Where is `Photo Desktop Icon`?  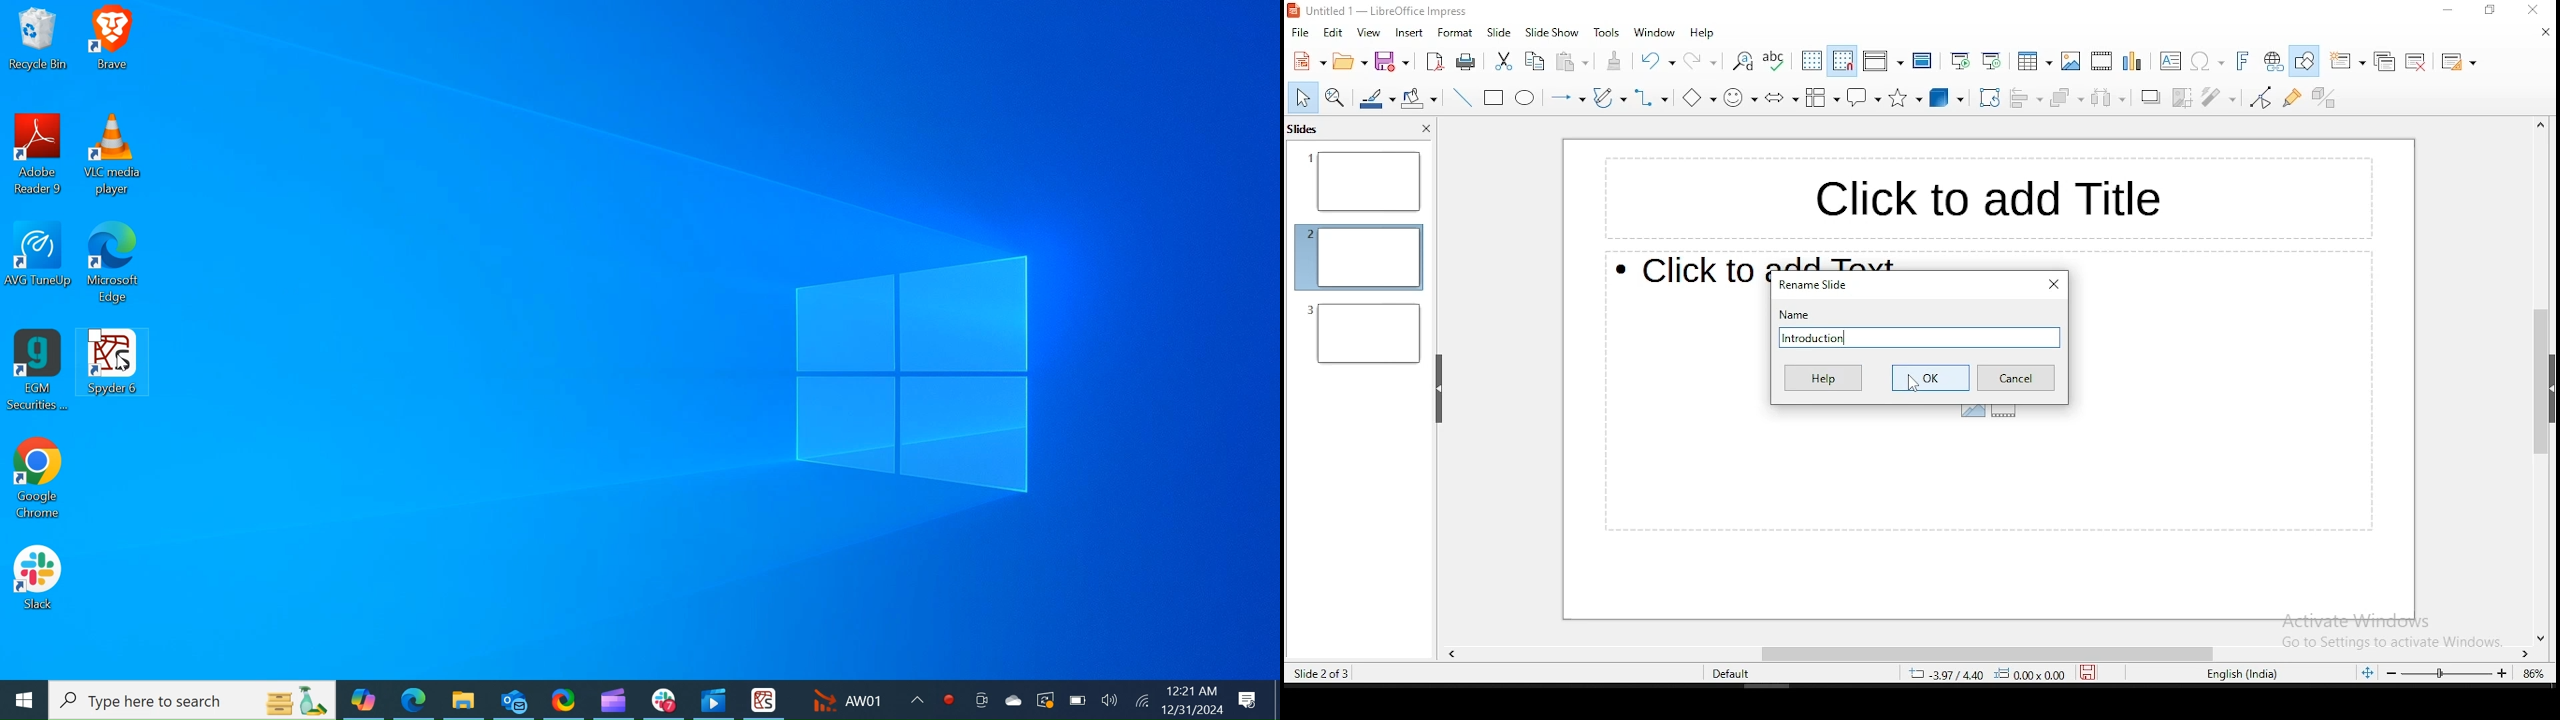
Photo Desktop Icon is located at coordinates (714, 699).